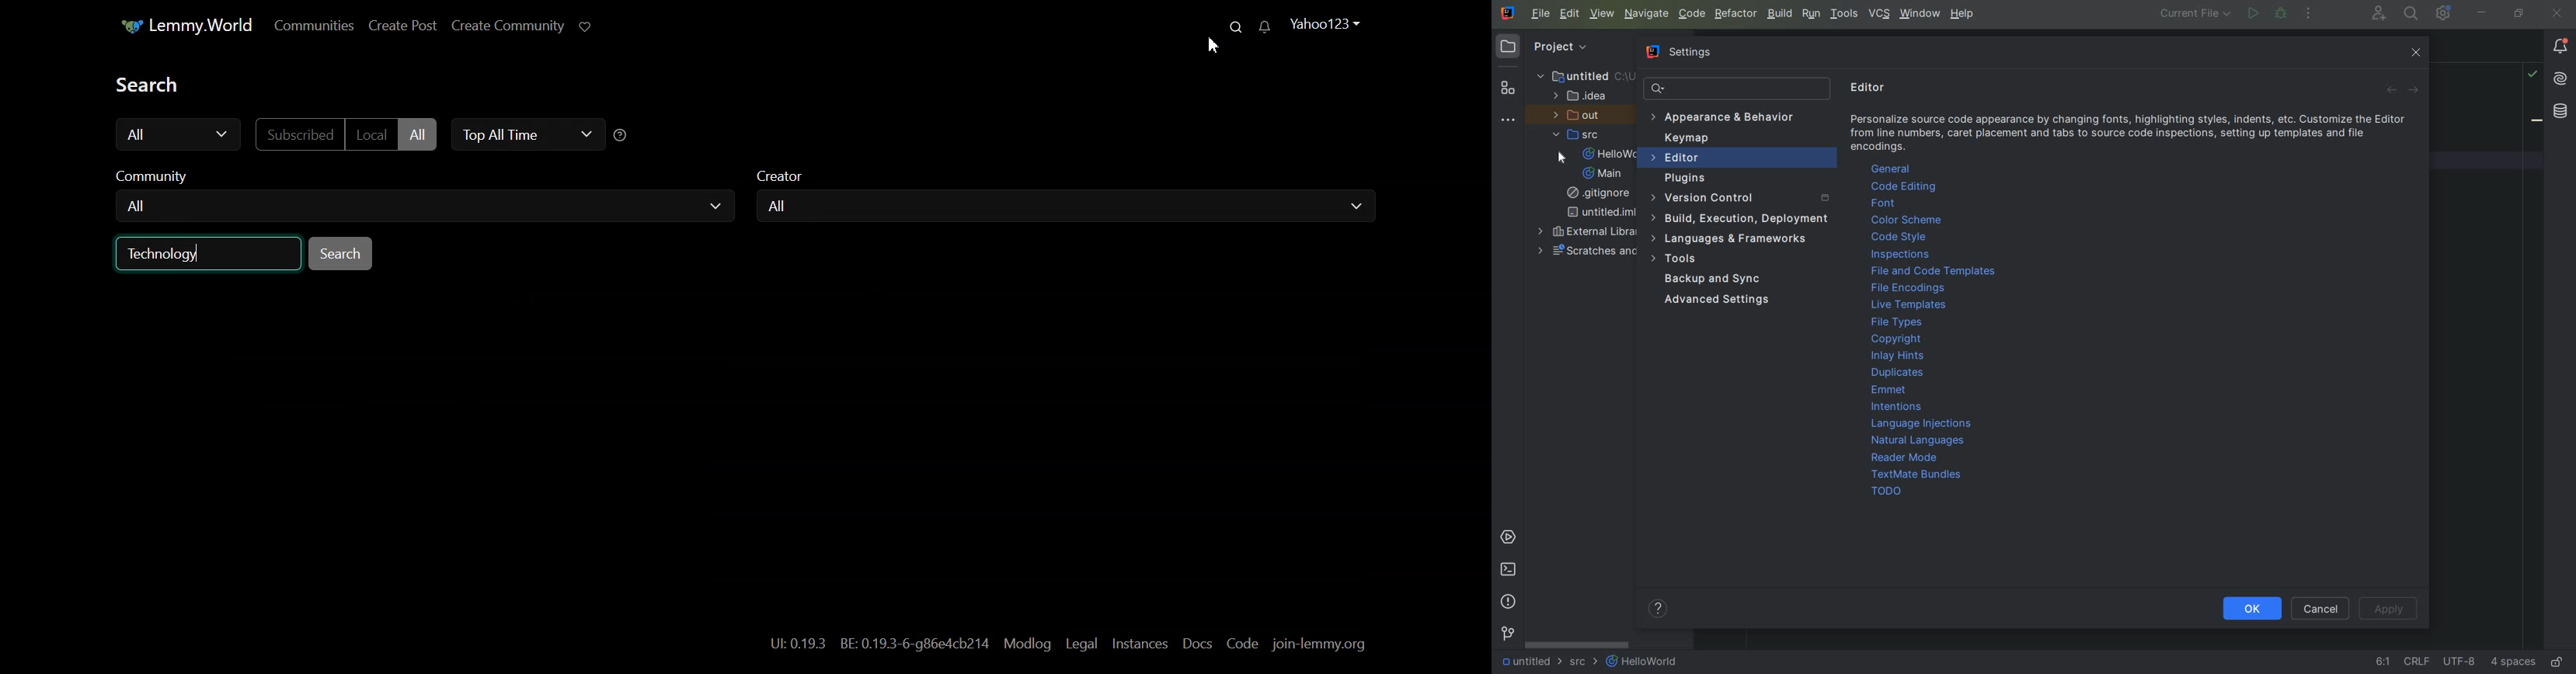  I want to click on Local, so click(371, 134).